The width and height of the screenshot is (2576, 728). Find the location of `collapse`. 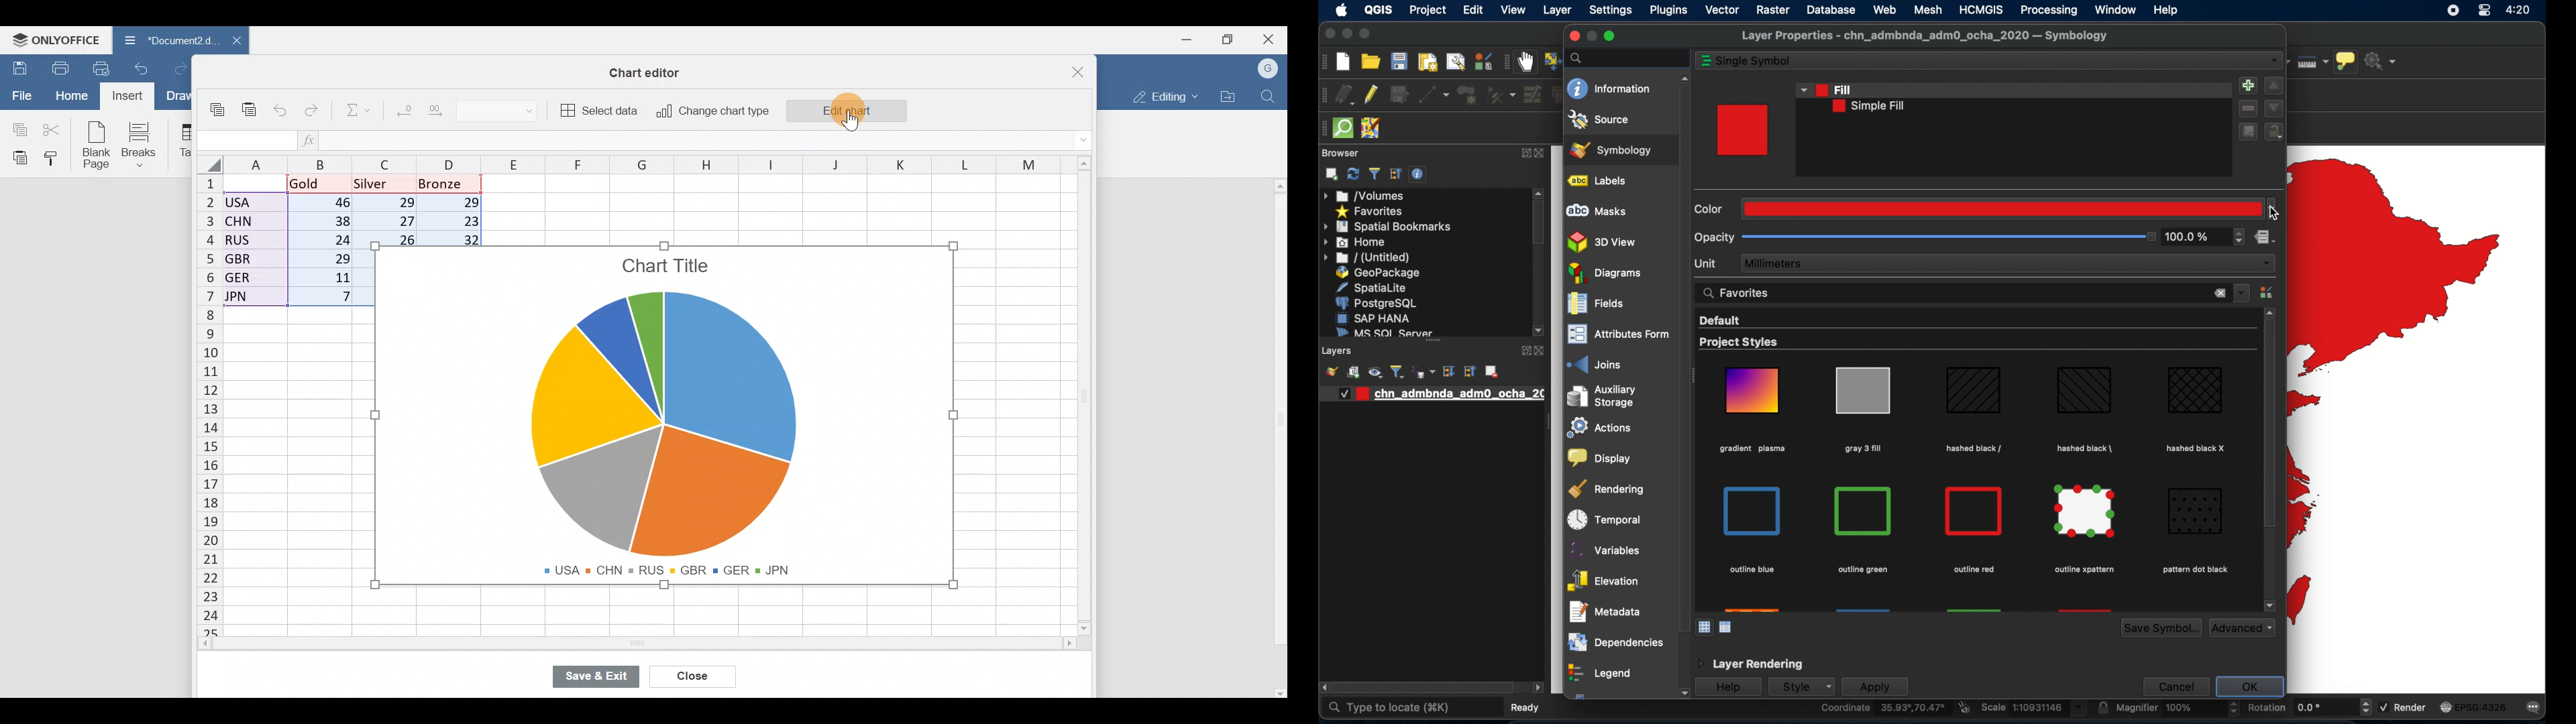

collapse is located at coordinates (1468, 371).